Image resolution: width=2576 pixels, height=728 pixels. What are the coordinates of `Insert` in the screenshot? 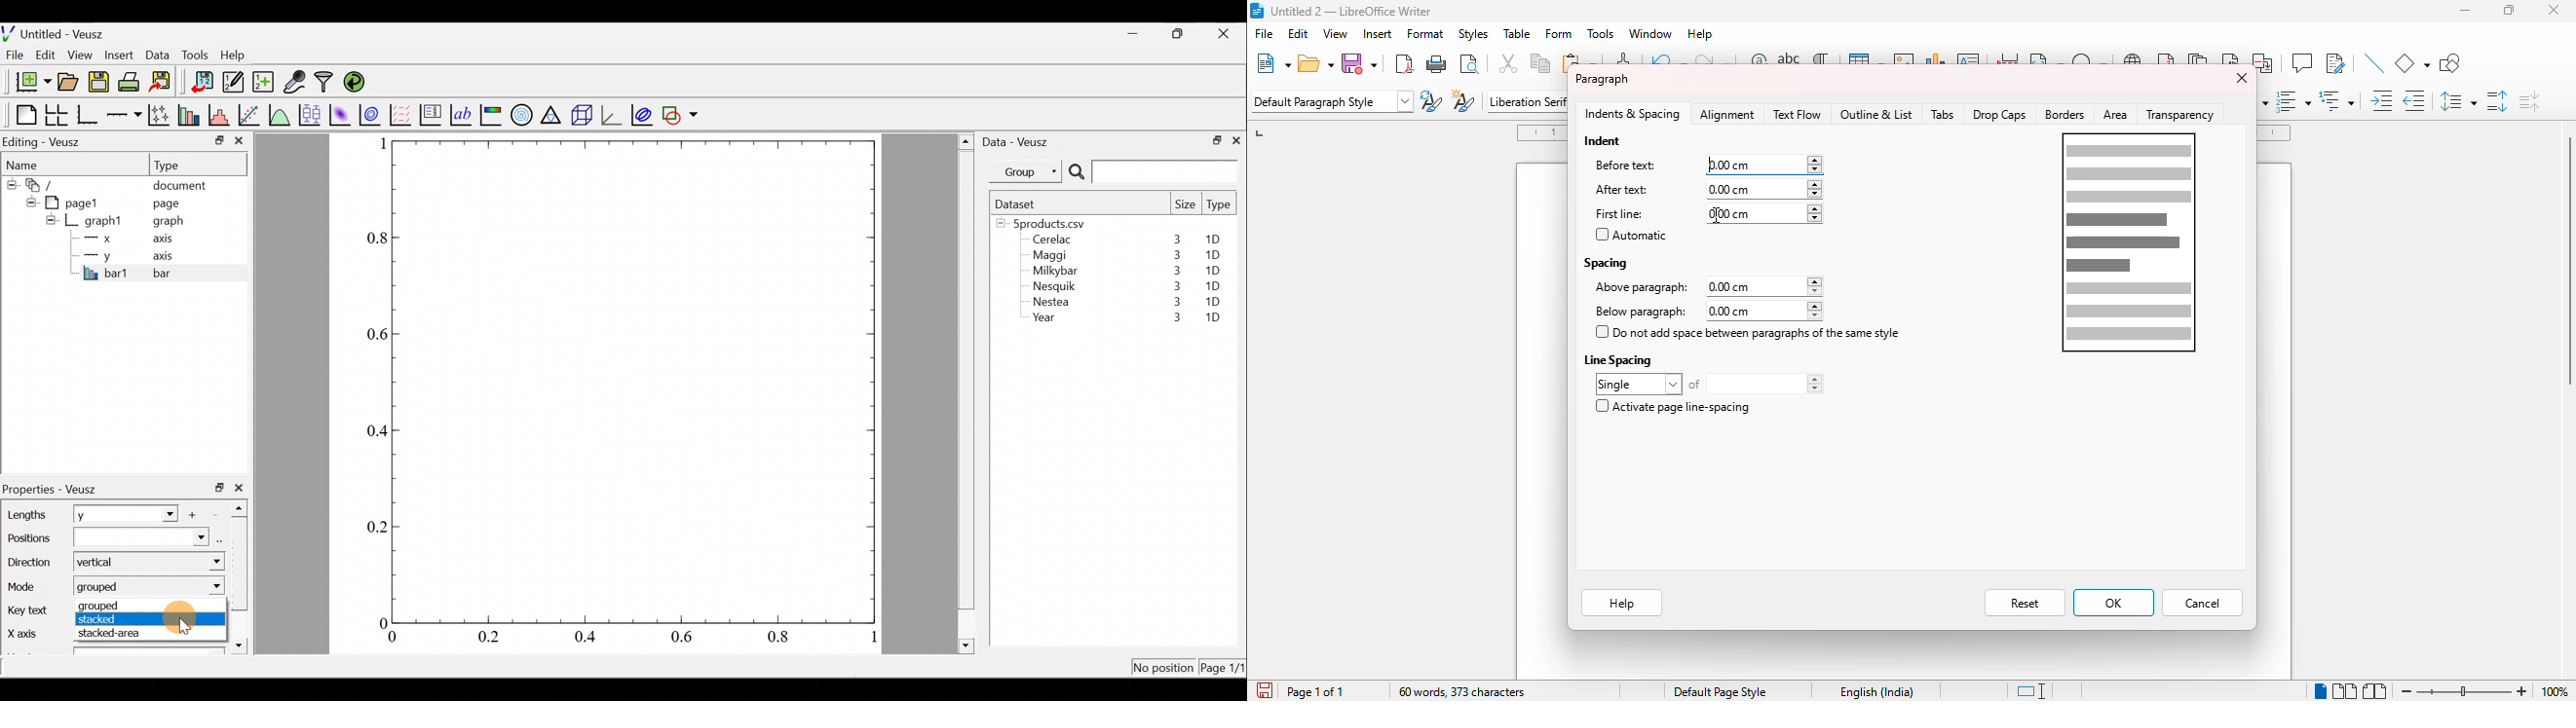 It's located at (121, 55).